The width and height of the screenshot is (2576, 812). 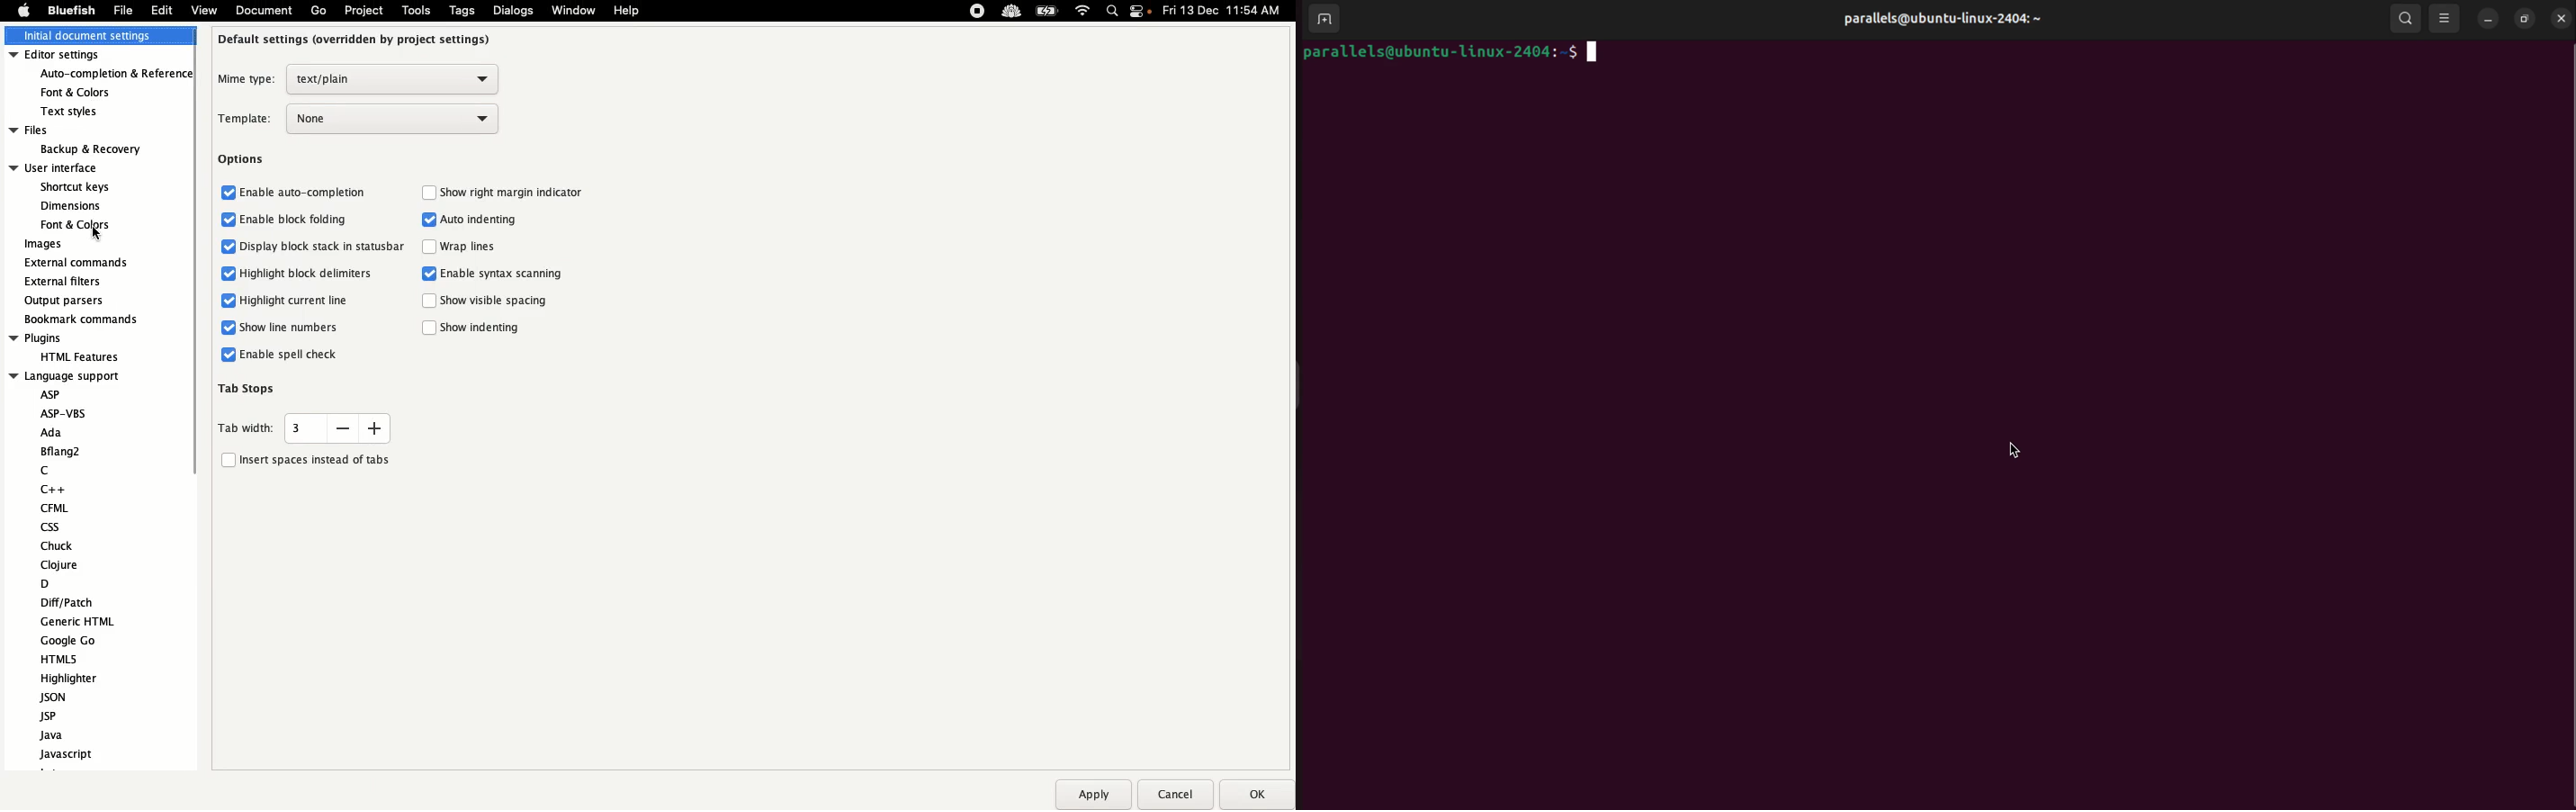 What do you see at coordinates (89, 91) in the screenshot?
I see `fonts & colors` at bounding box center [89, 91].